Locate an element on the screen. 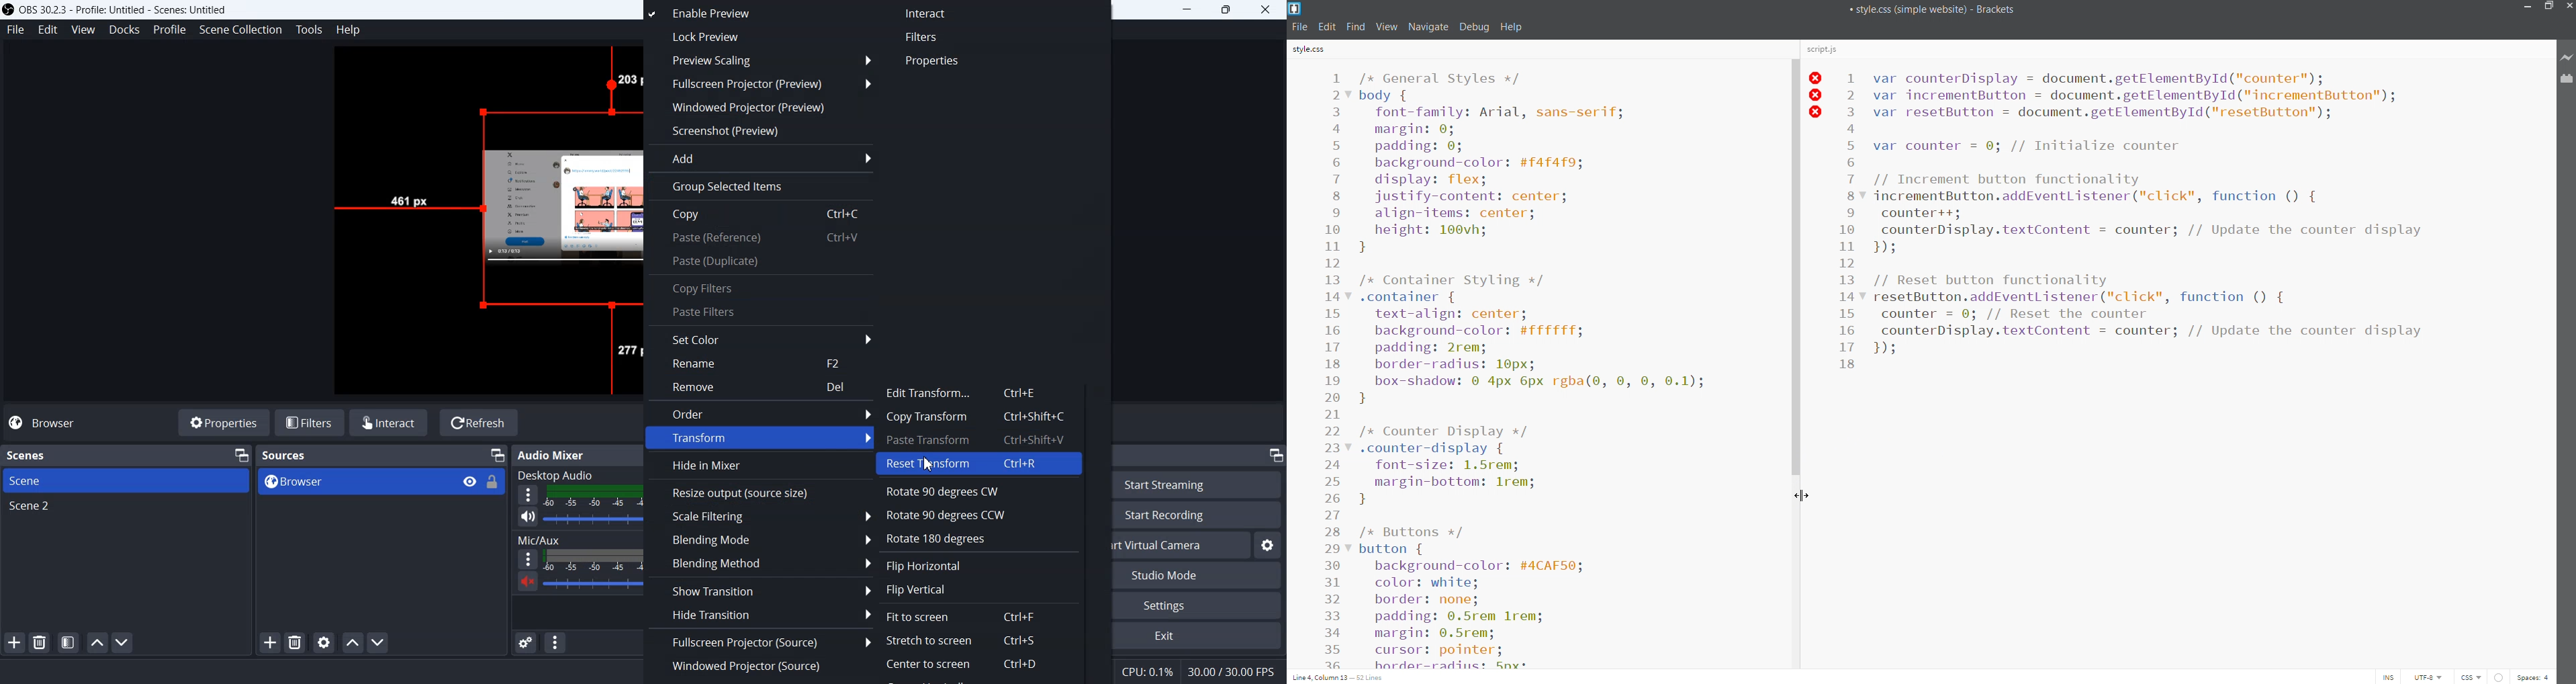 The image size is (2576, 700). Rotate 180 degree is located at coordinates (935, 538).